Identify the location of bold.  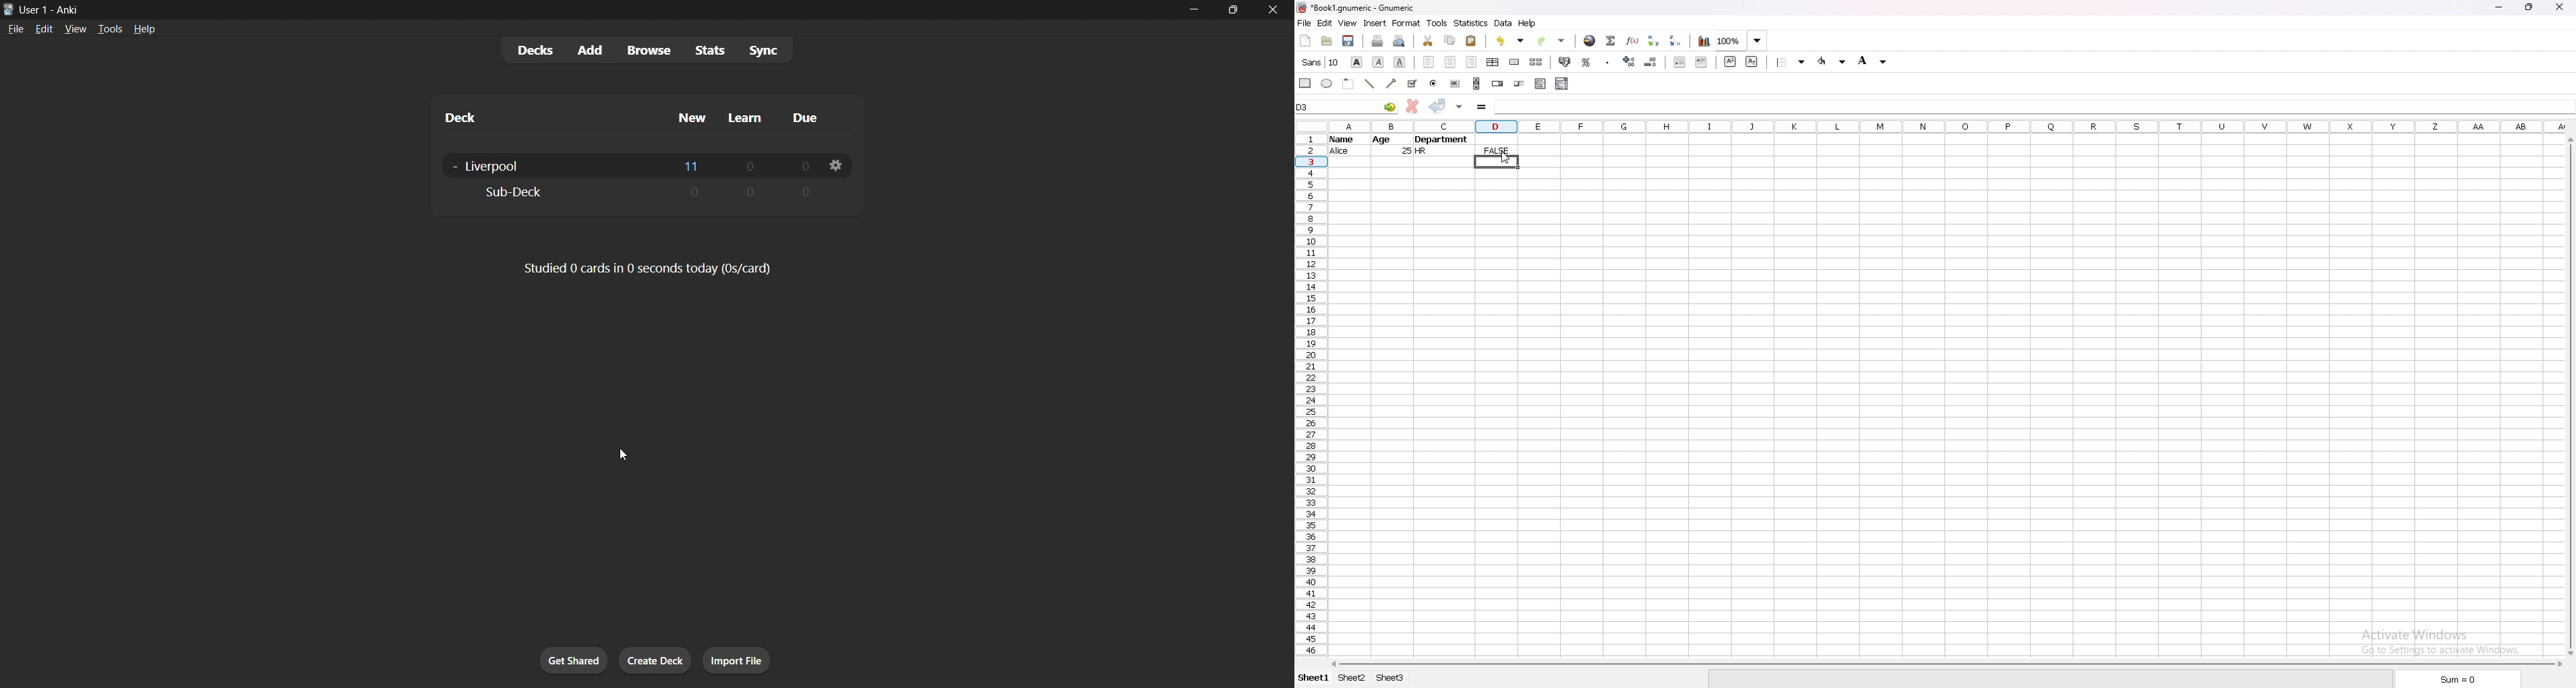
(1358, 61).